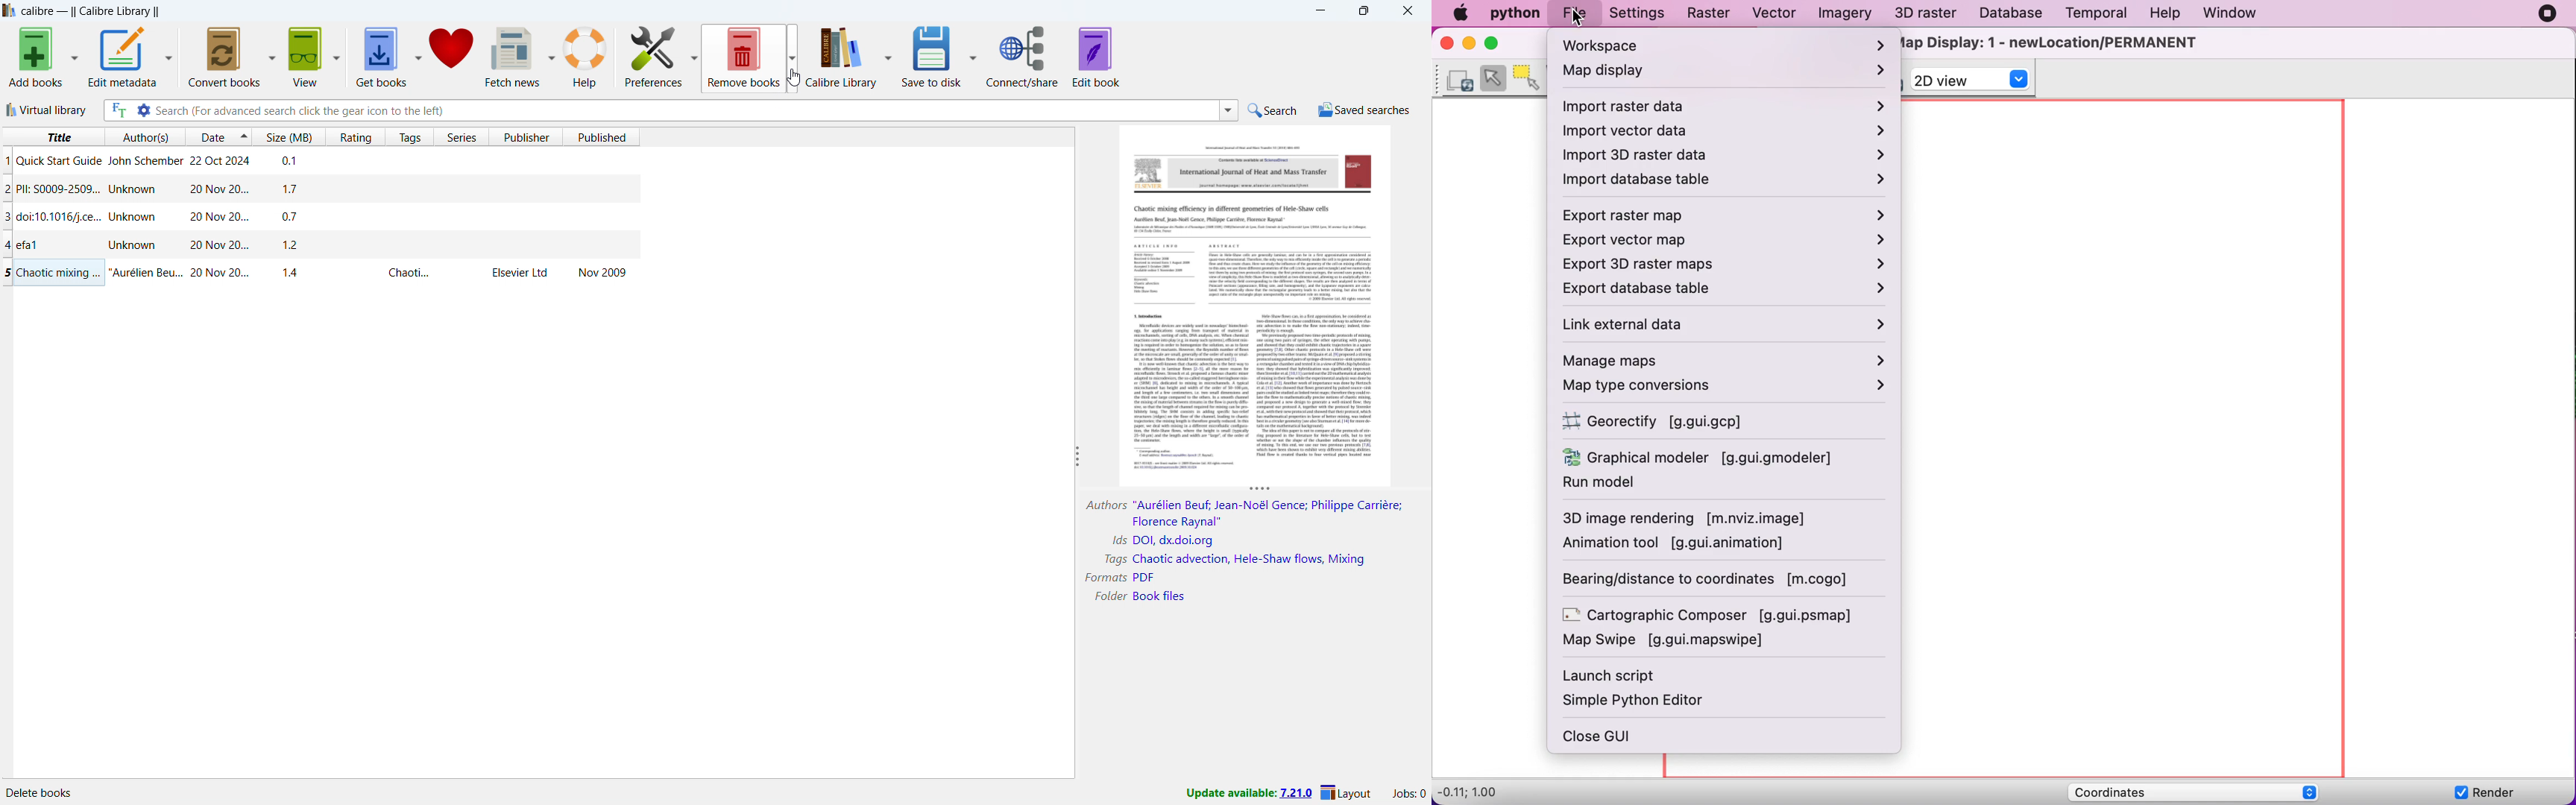 This screenshot has height=812, width=2576. Describe the element at coordinates (122, 57) in the screenshot. I see `edit metadata` at that location.